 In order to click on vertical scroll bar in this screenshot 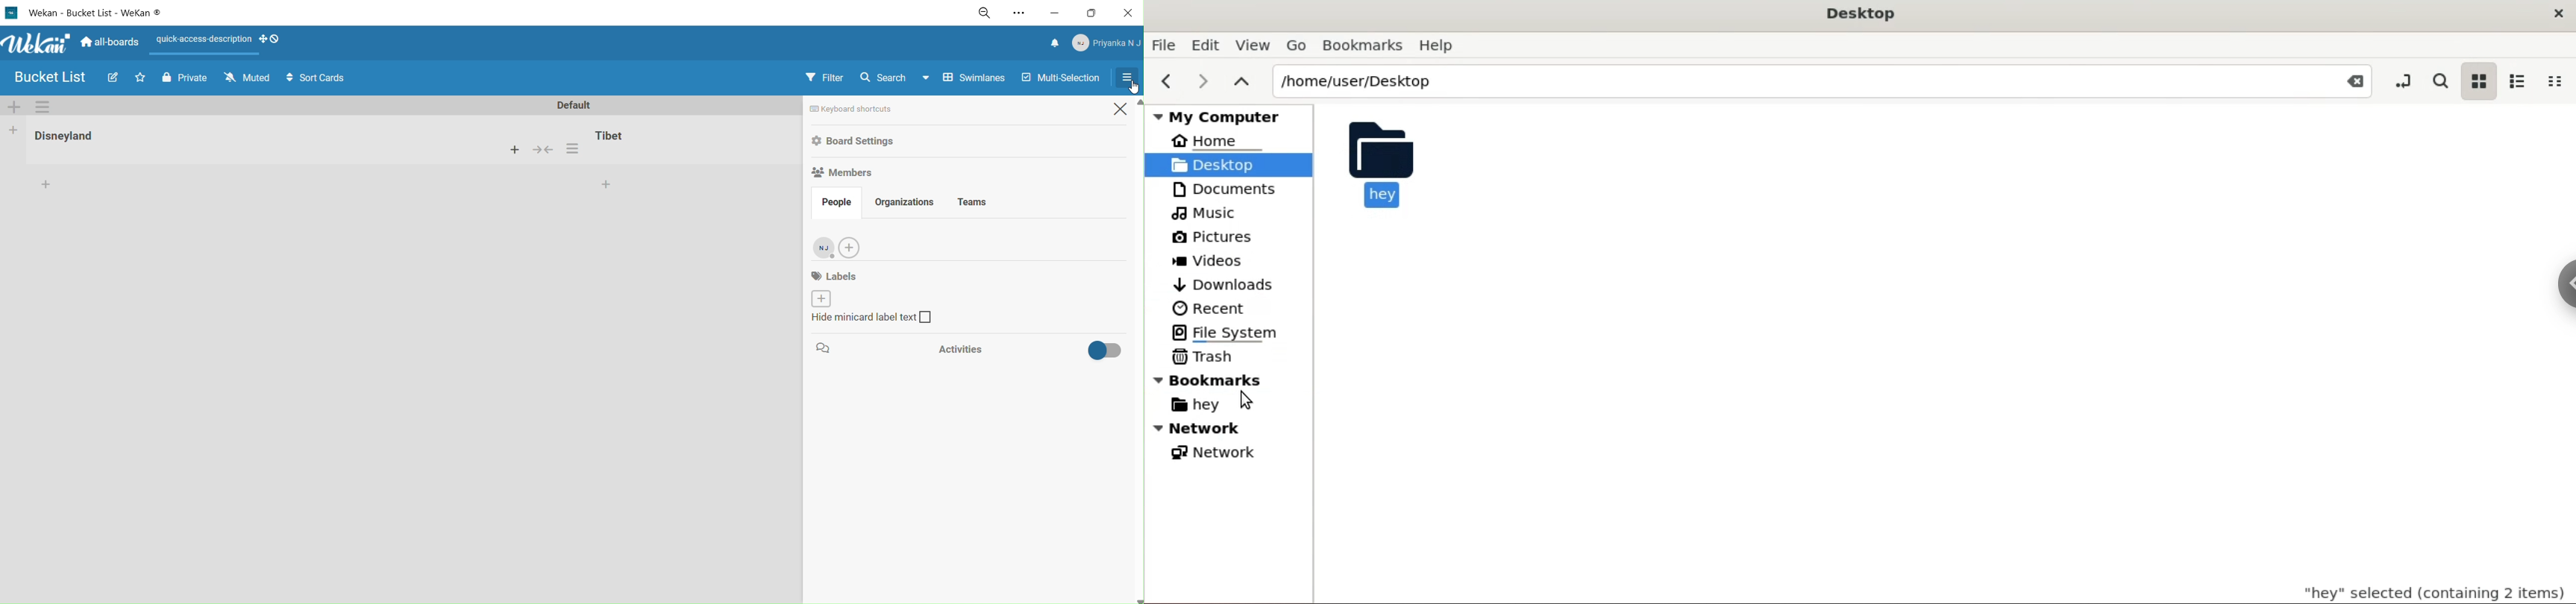, I will do `click(1137, 349)`.